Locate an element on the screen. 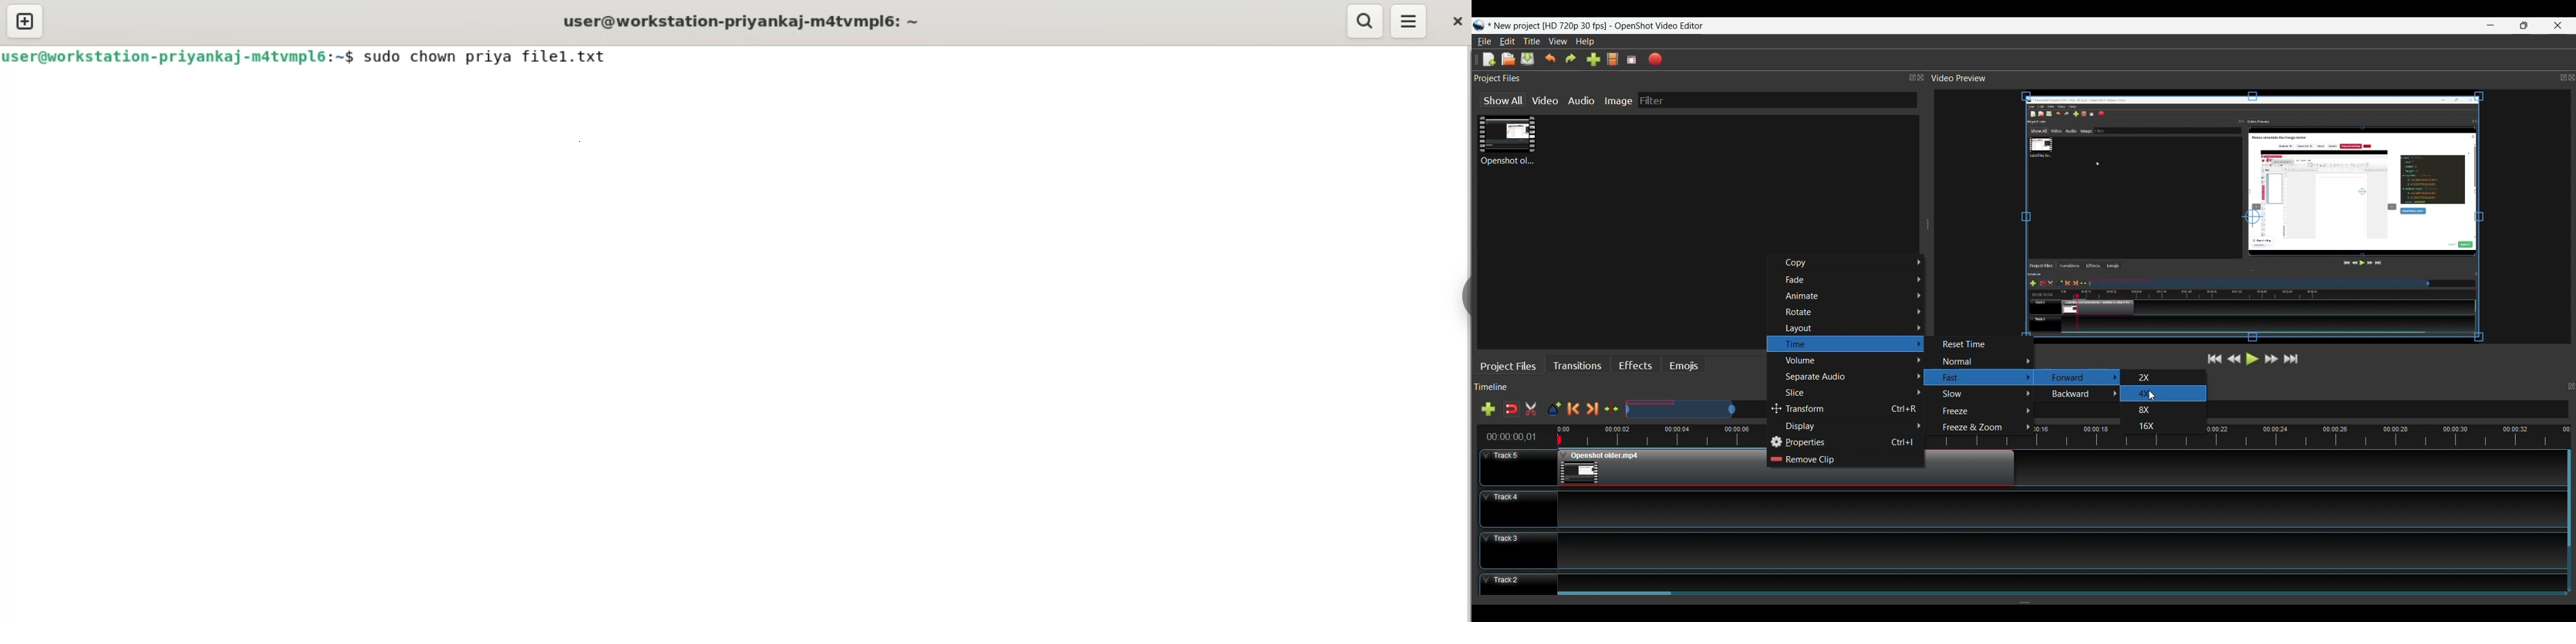 The height and width of the screenshot is (644, 2576). Zoom Slide is located at coordinates (1695, 408).